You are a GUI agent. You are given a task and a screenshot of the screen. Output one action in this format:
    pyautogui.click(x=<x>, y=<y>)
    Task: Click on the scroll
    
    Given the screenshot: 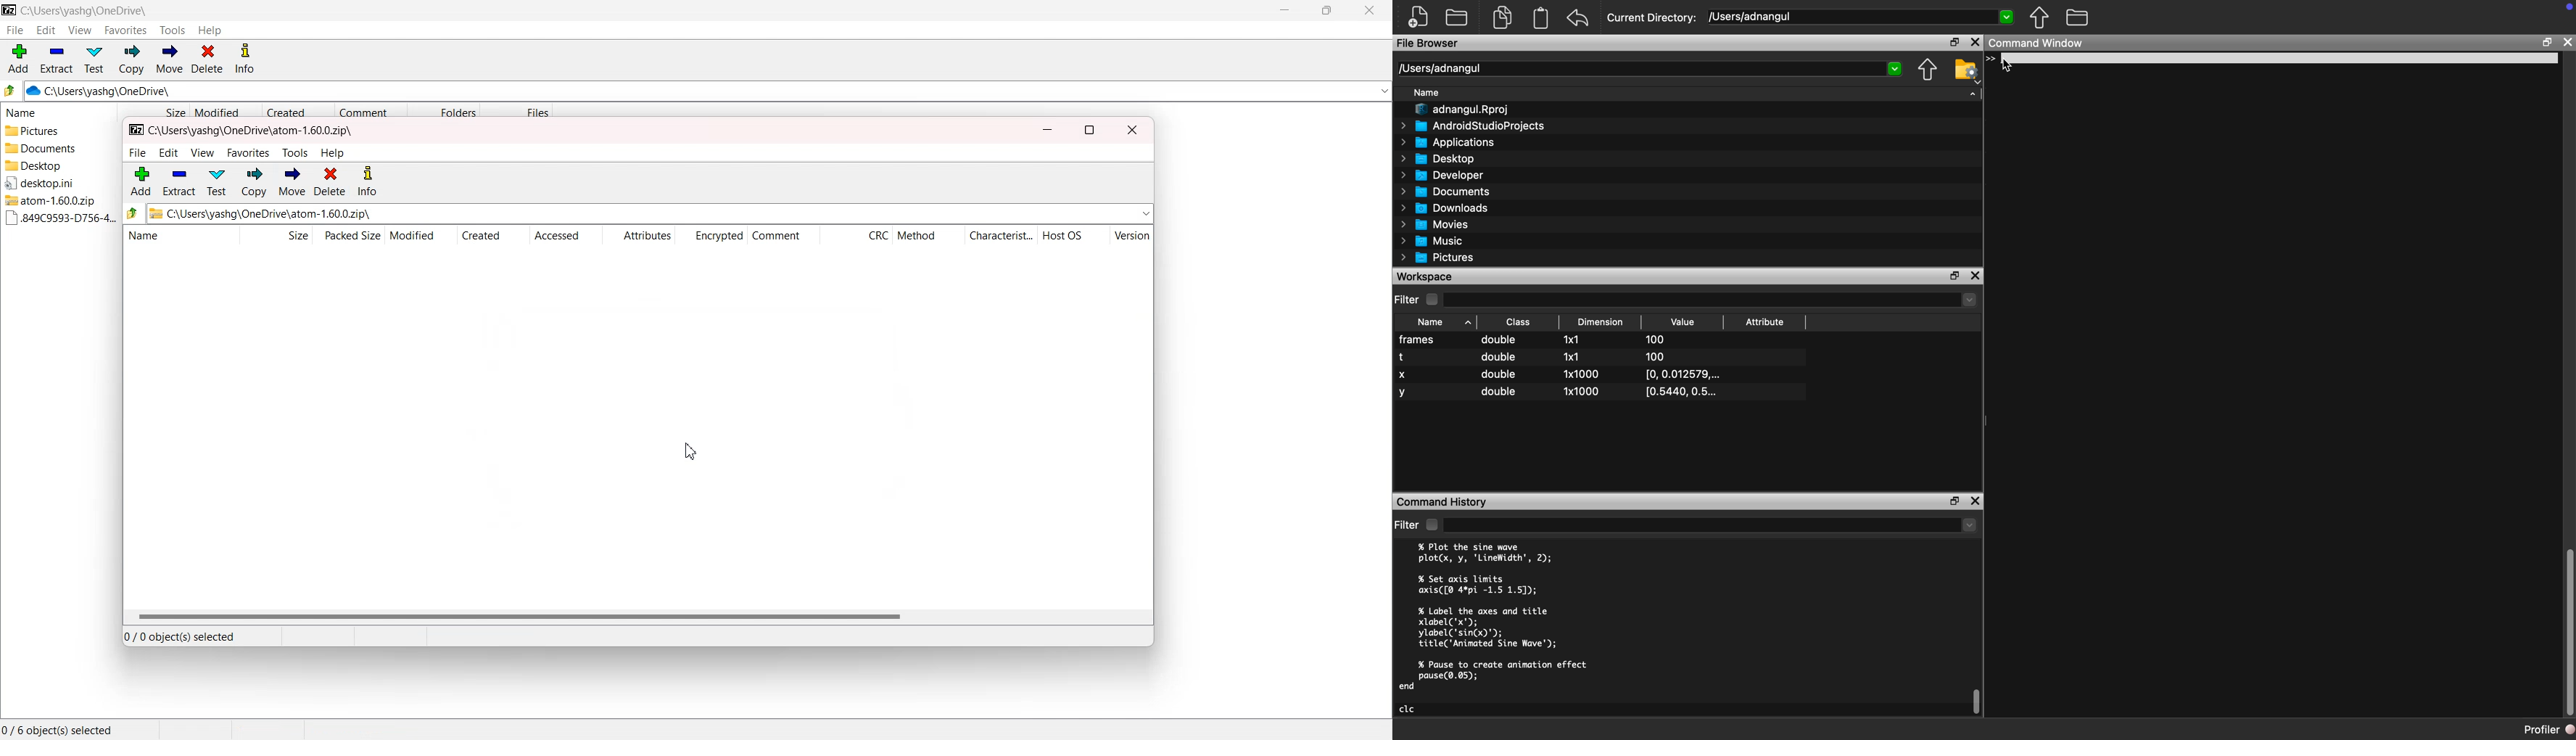 What is the action you would take?
    pyautogui.click(x=1977, y=701)
    